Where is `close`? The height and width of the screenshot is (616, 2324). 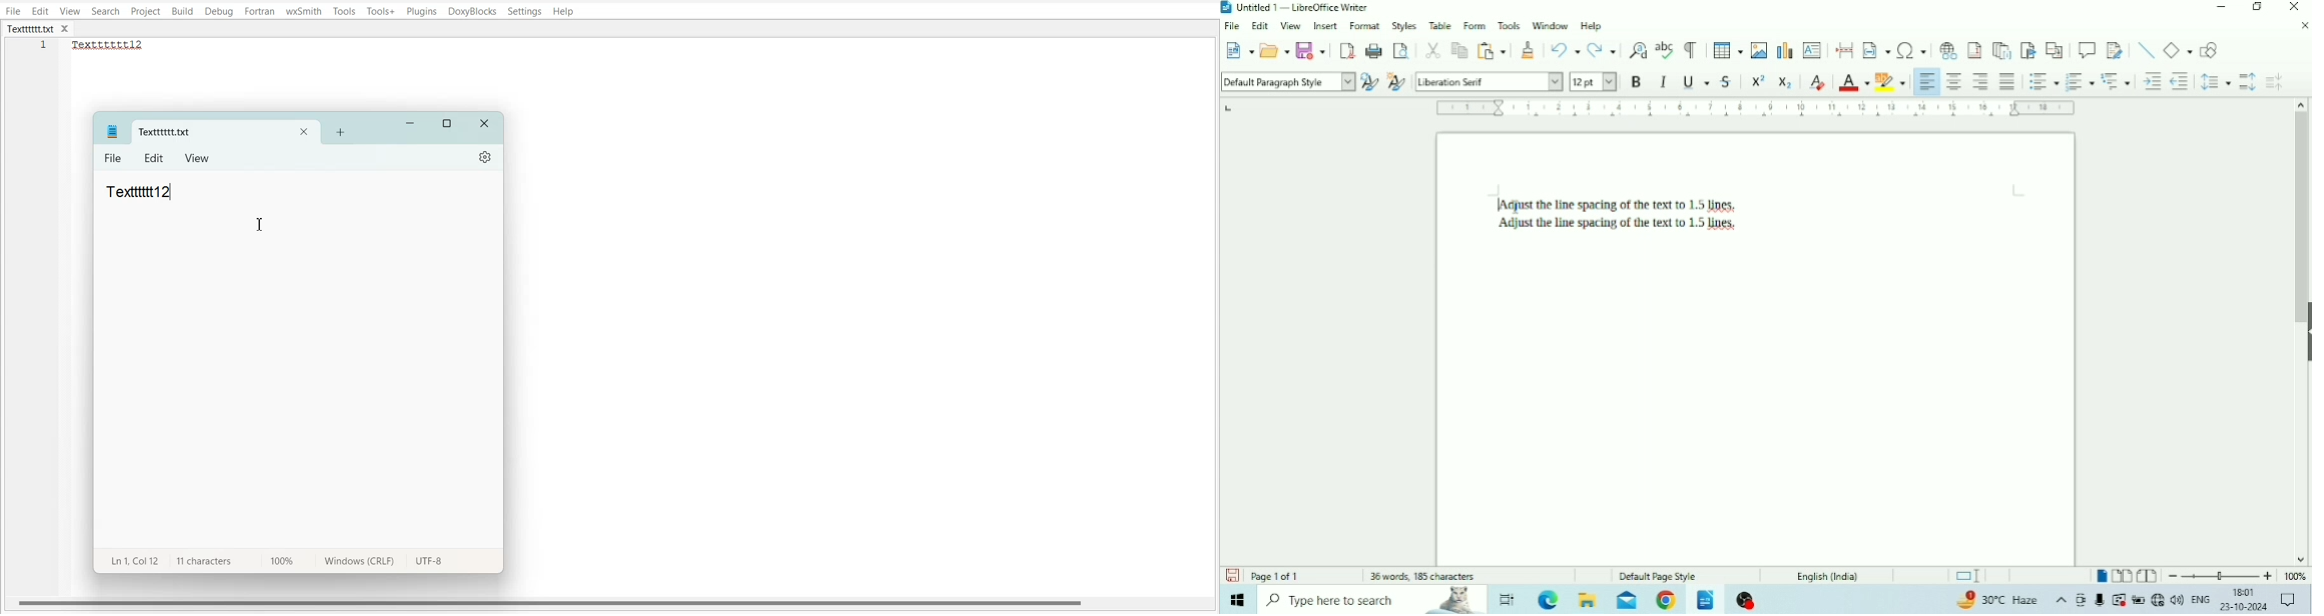
close is located at coordinates (68, 29).